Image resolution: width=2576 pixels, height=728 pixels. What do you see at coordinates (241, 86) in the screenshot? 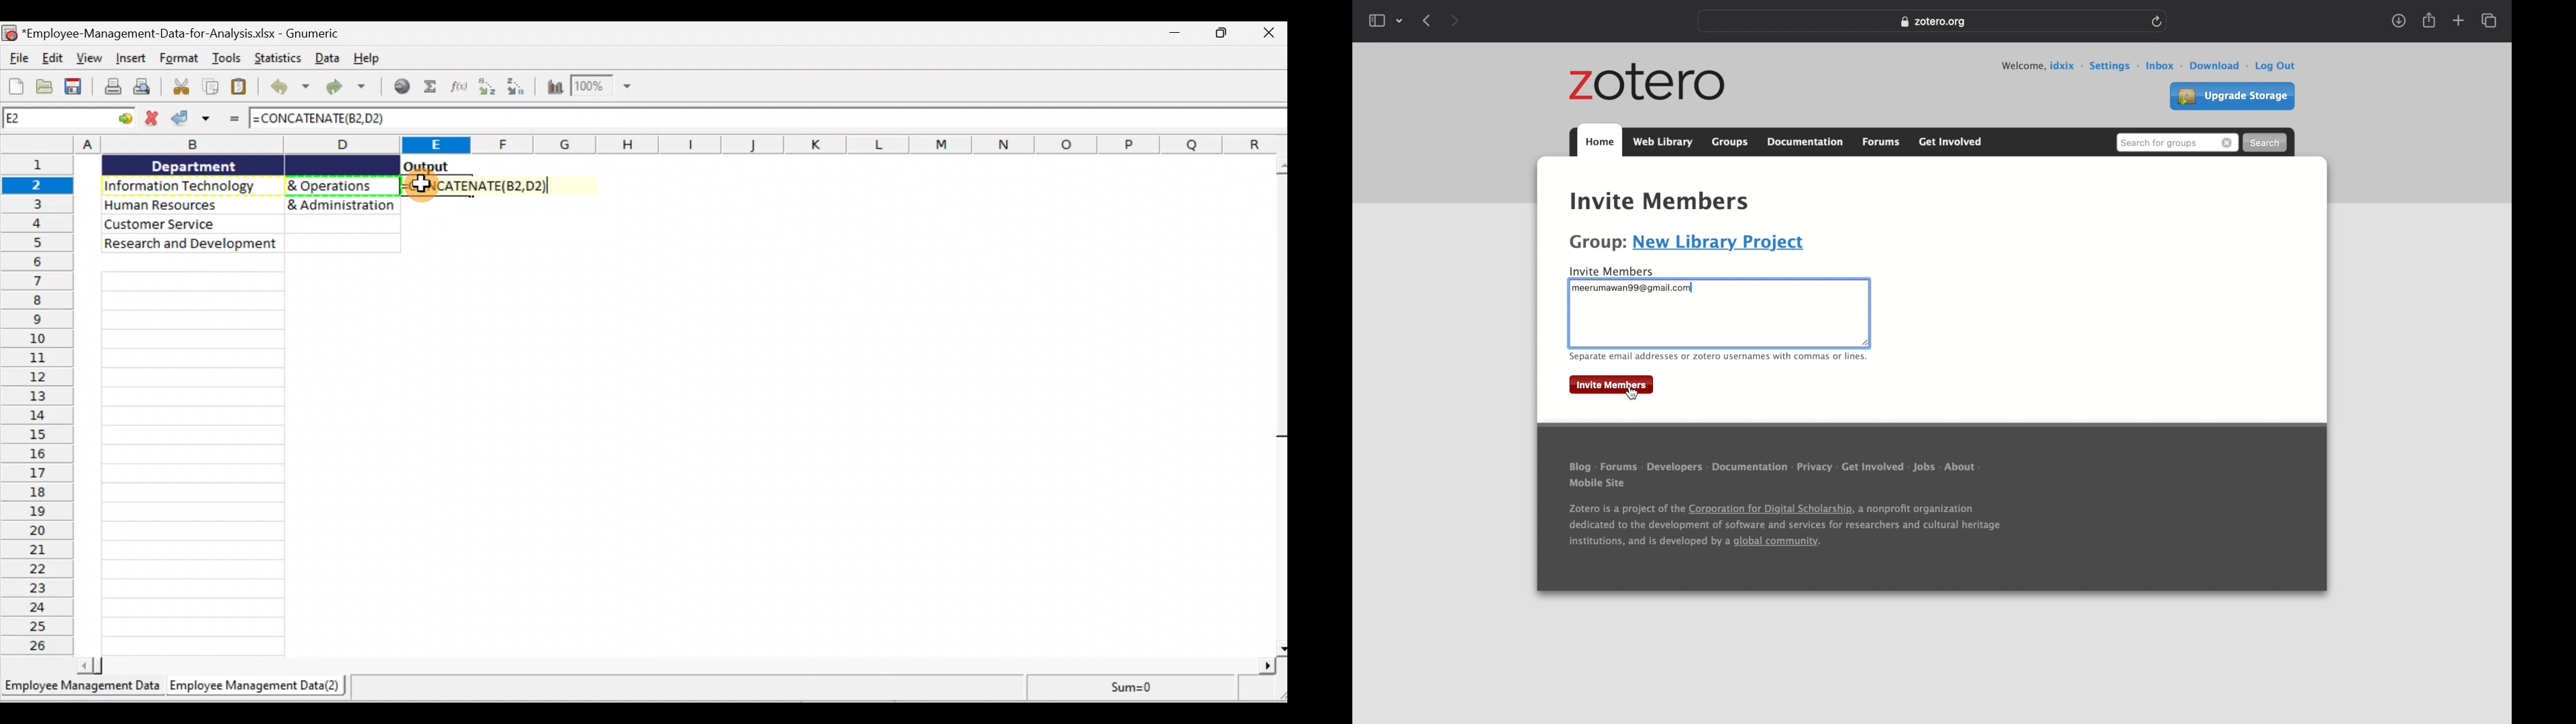
I see `Paste clipboard` at bounding box center [241, 86].